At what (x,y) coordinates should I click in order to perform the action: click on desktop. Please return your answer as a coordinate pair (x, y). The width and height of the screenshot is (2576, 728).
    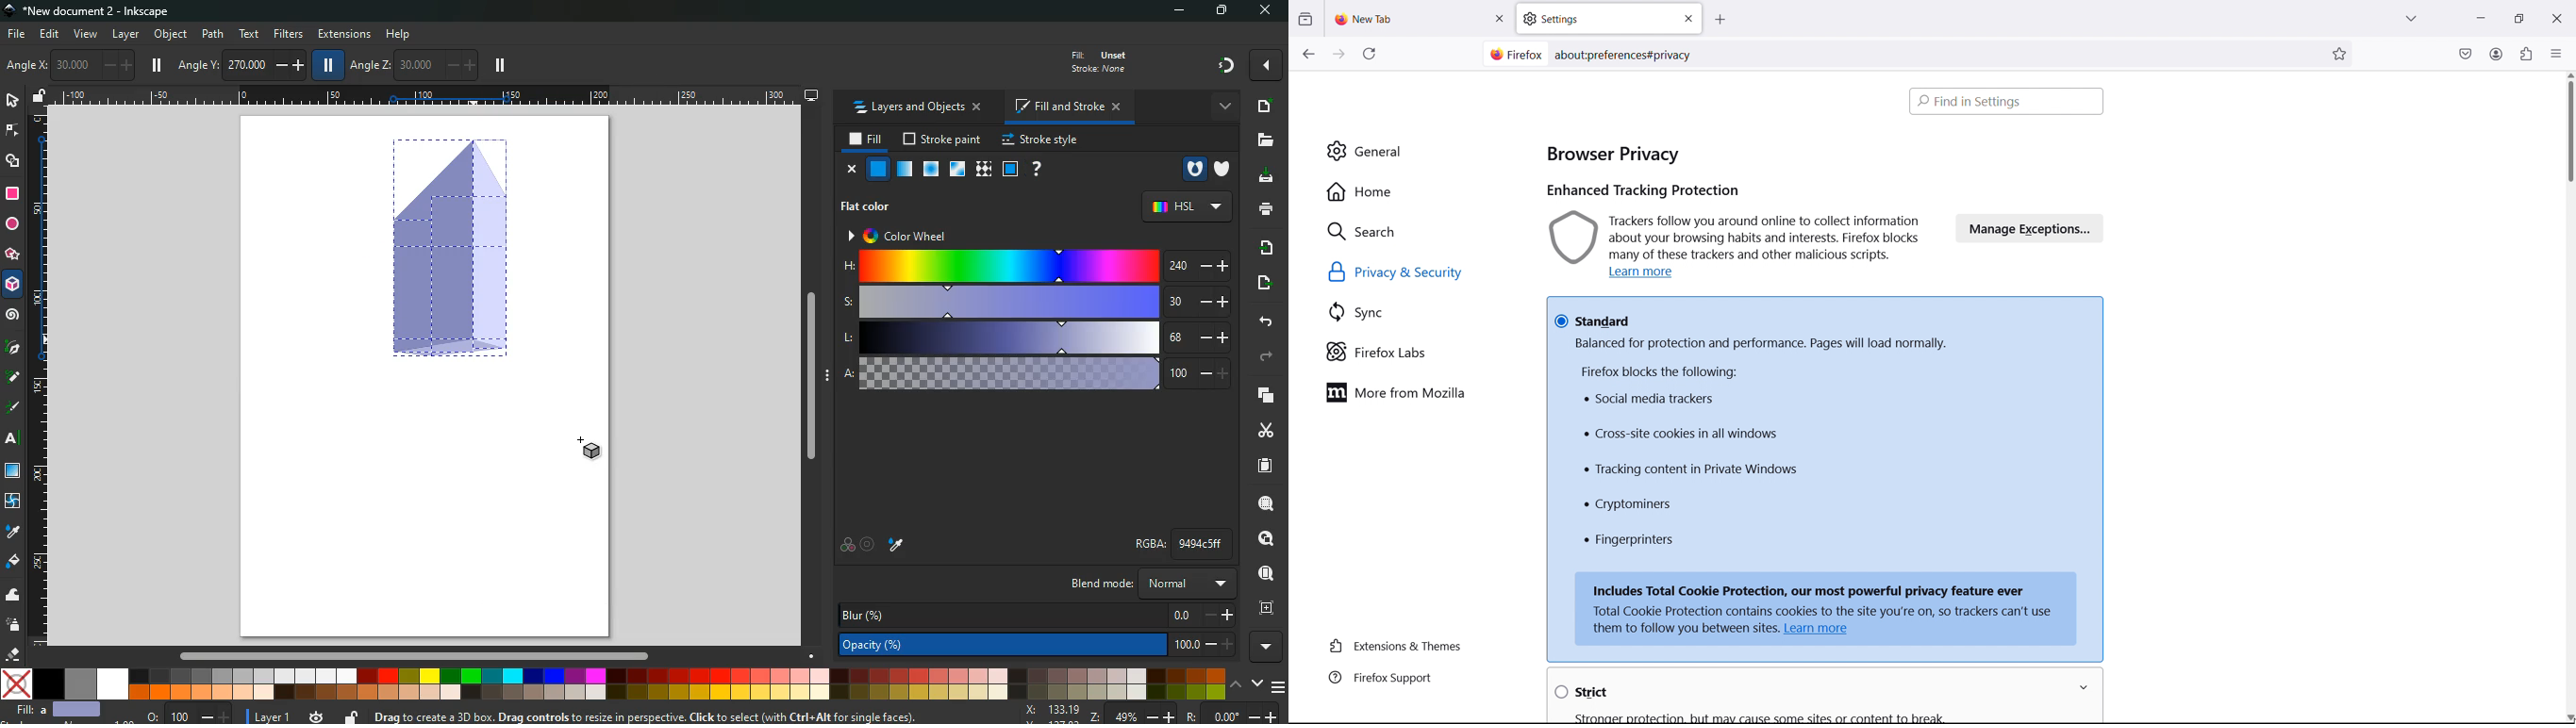
    Looking at the image, I should click on (812, 95).